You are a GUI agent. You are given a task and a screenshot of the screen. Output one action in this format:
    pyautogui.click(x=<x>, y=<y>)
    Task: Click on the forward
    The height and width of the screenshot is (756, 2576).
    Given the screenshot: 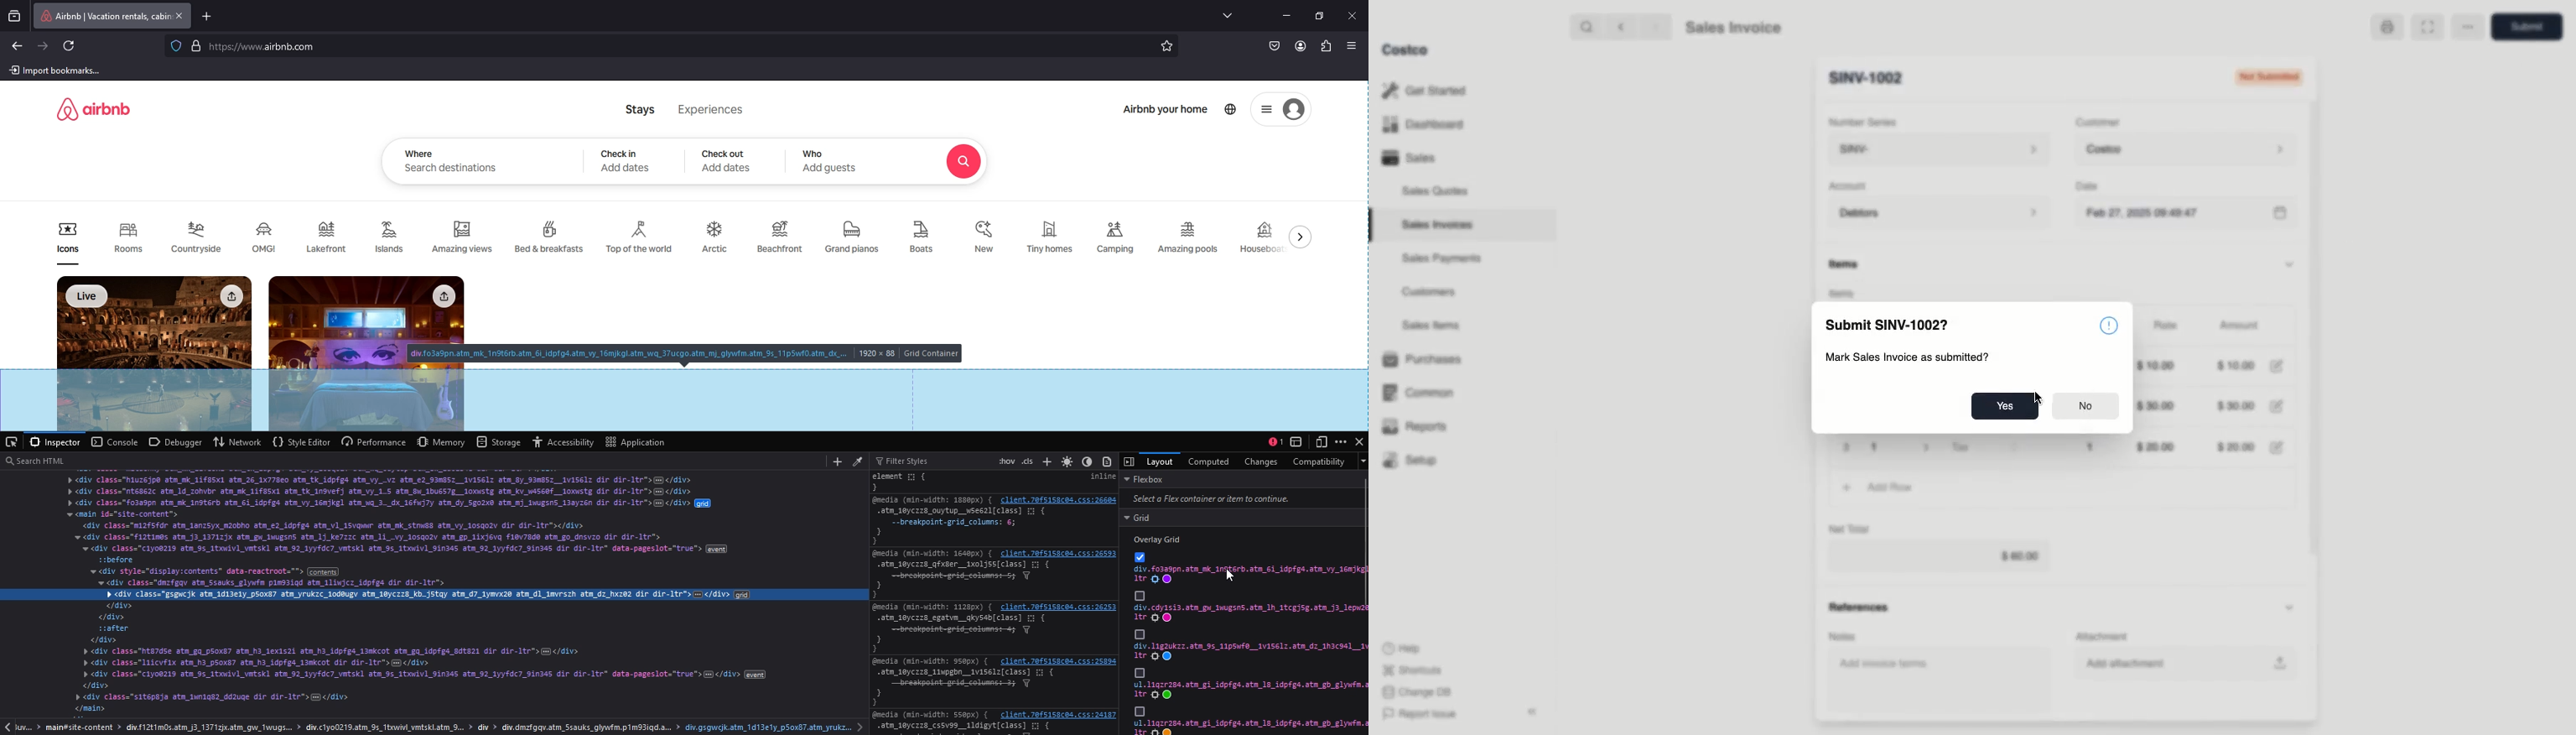 What is the action you would take?
    pyautogui.click(x=1653, y=26)
    